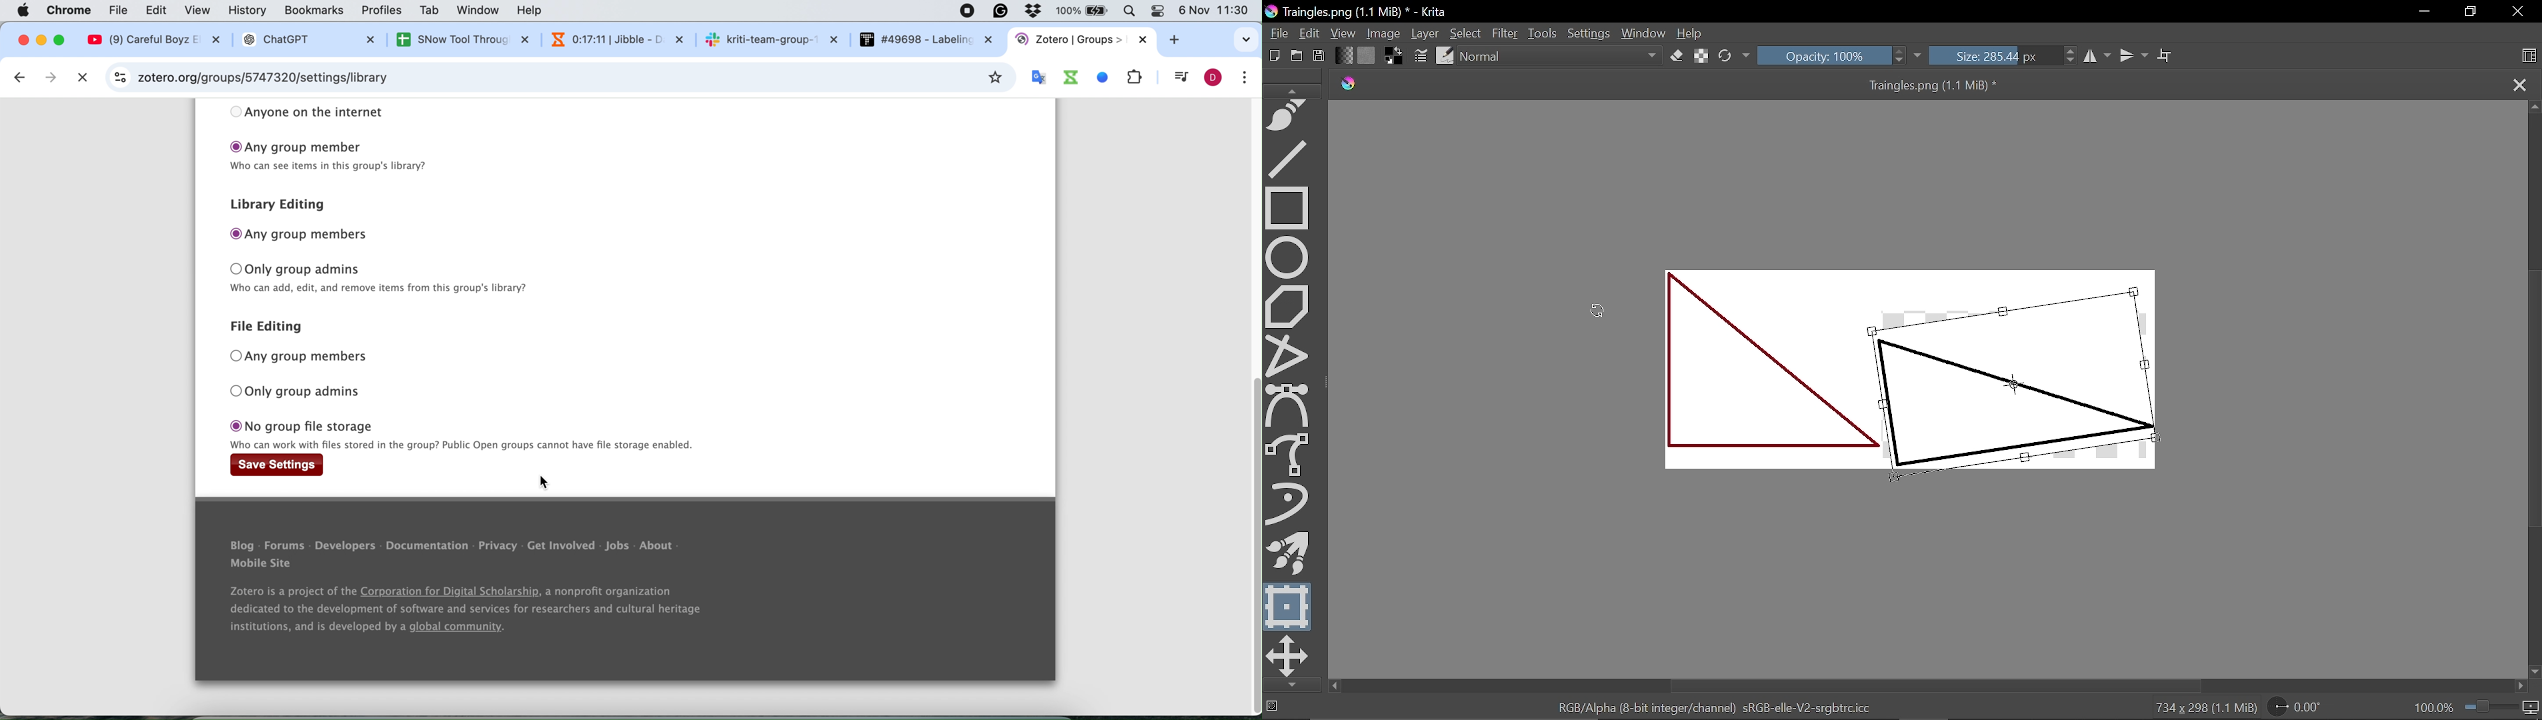  What do you see at coordinates (1289, 554) in the screenshot?
I see `Multibrush tool` at bounding box center [1289, 554].